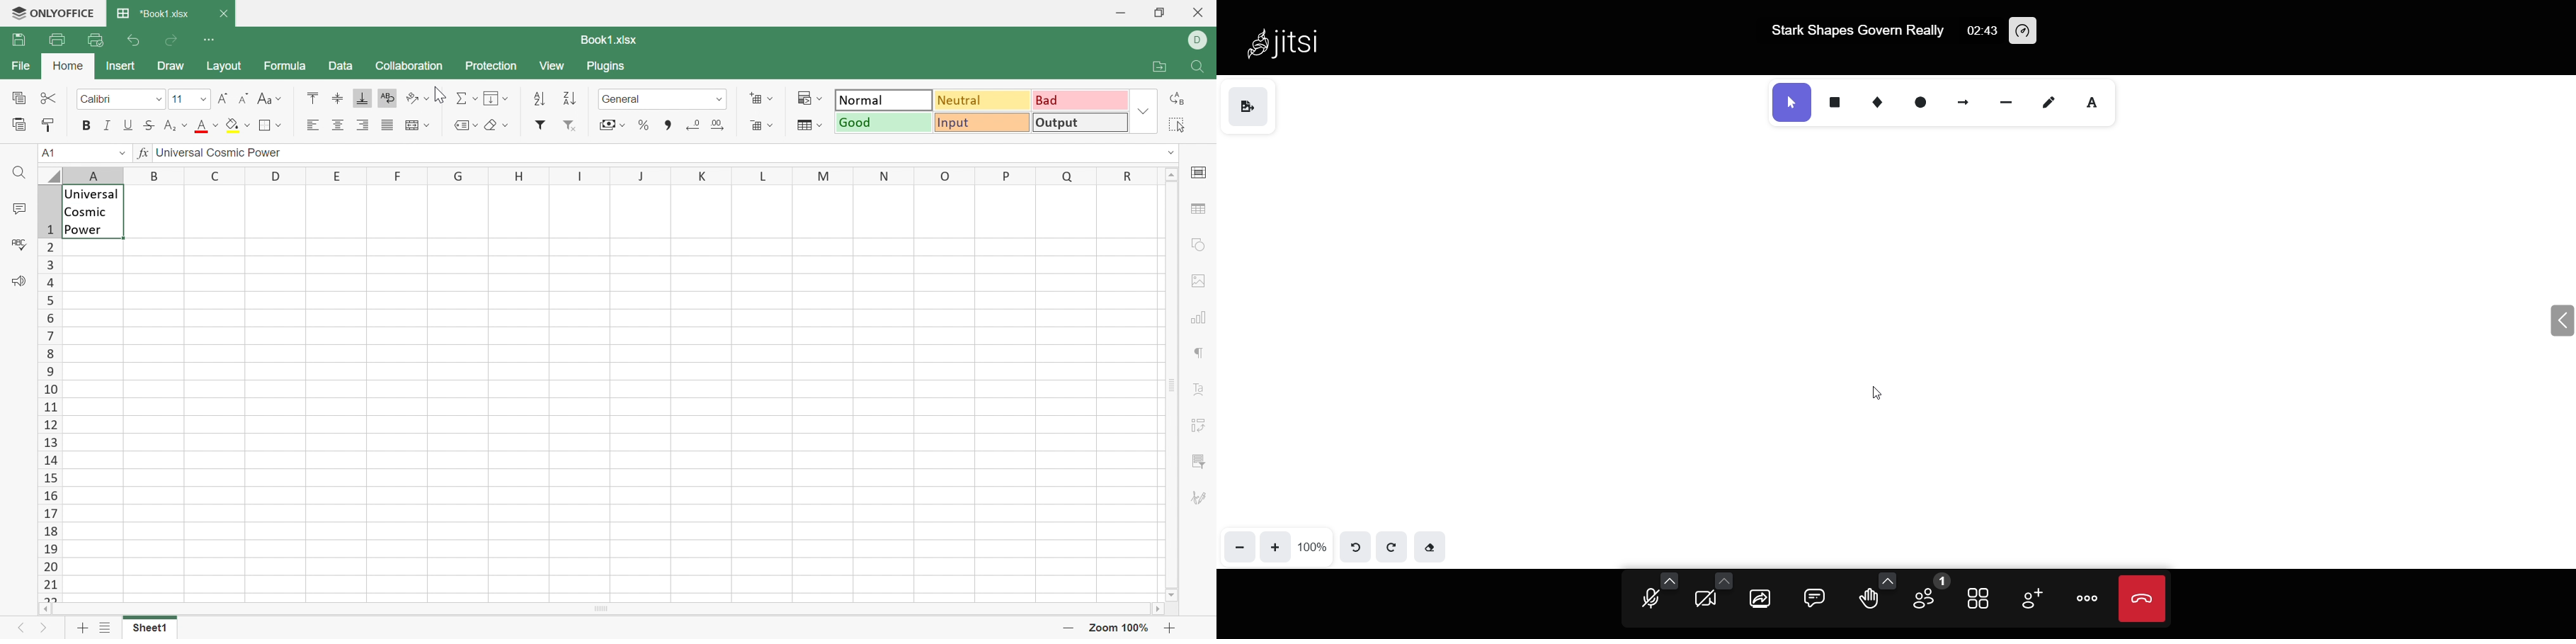 The image size is (2576, 644). Describe the element at coordinates (18, 173) in the screenshot. I see `Find` at that location.